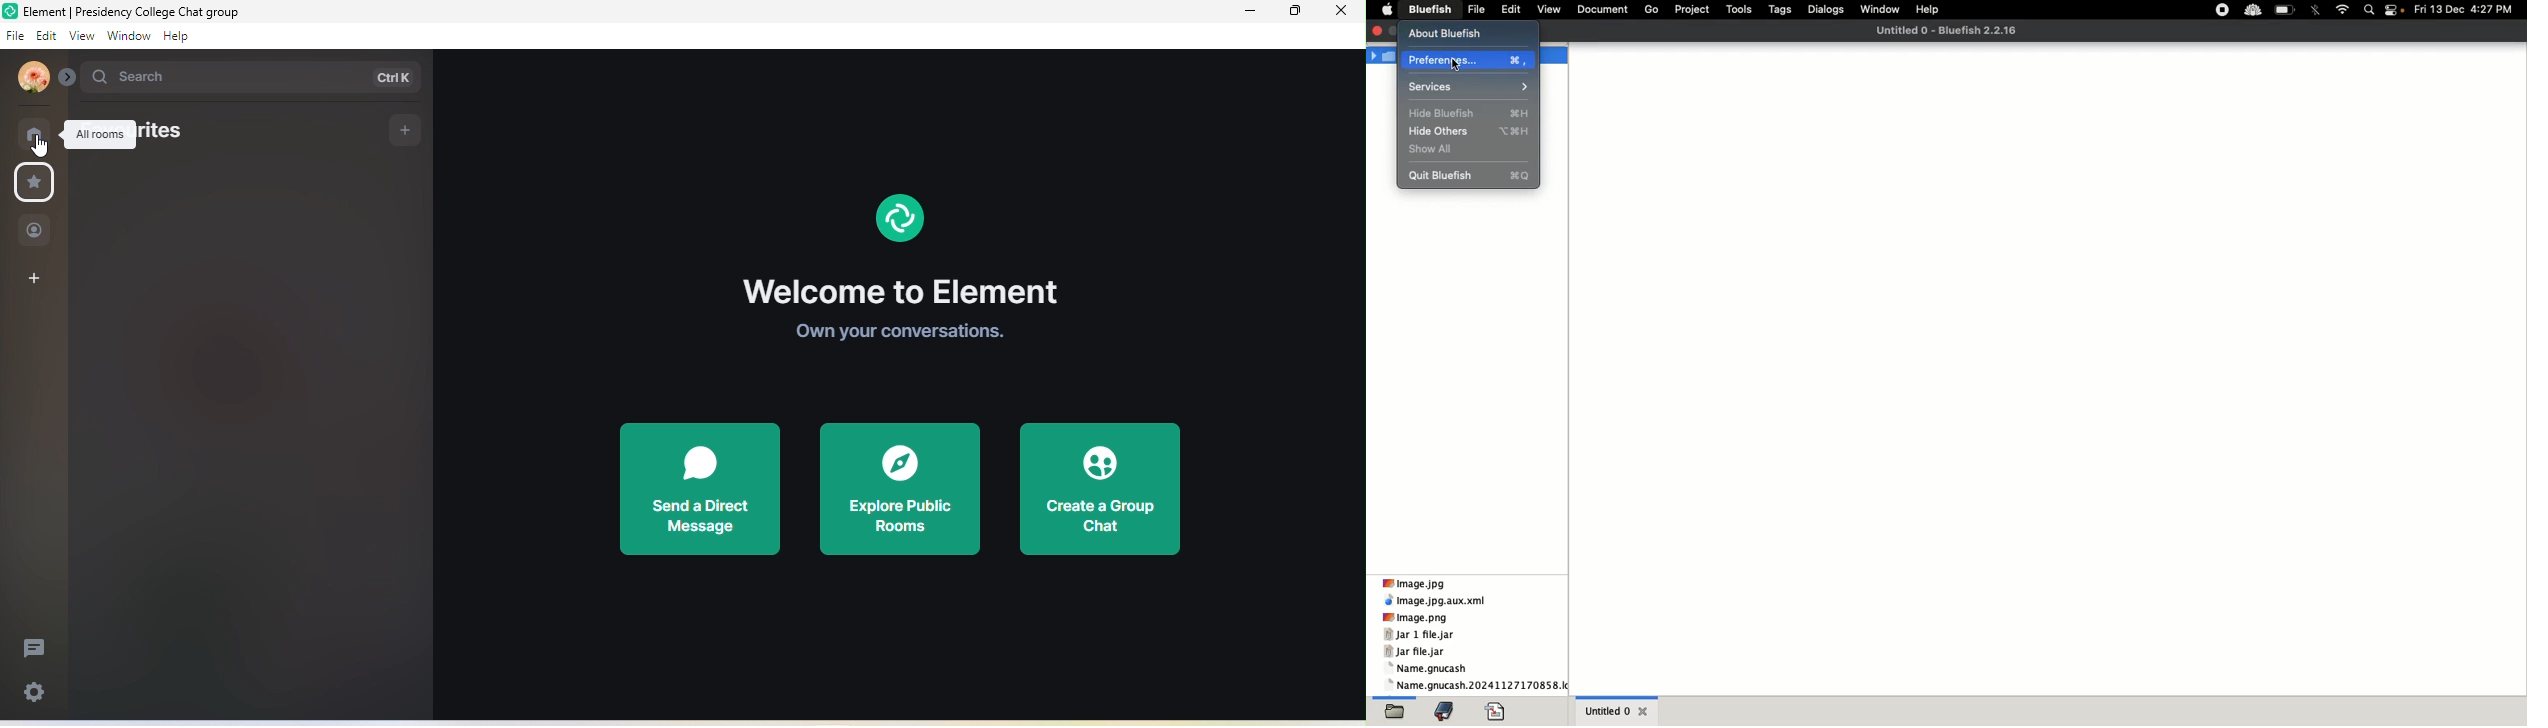  Describe the element at coordinates (901, 291) in the screenshot. I see `welcome to element` at that location.